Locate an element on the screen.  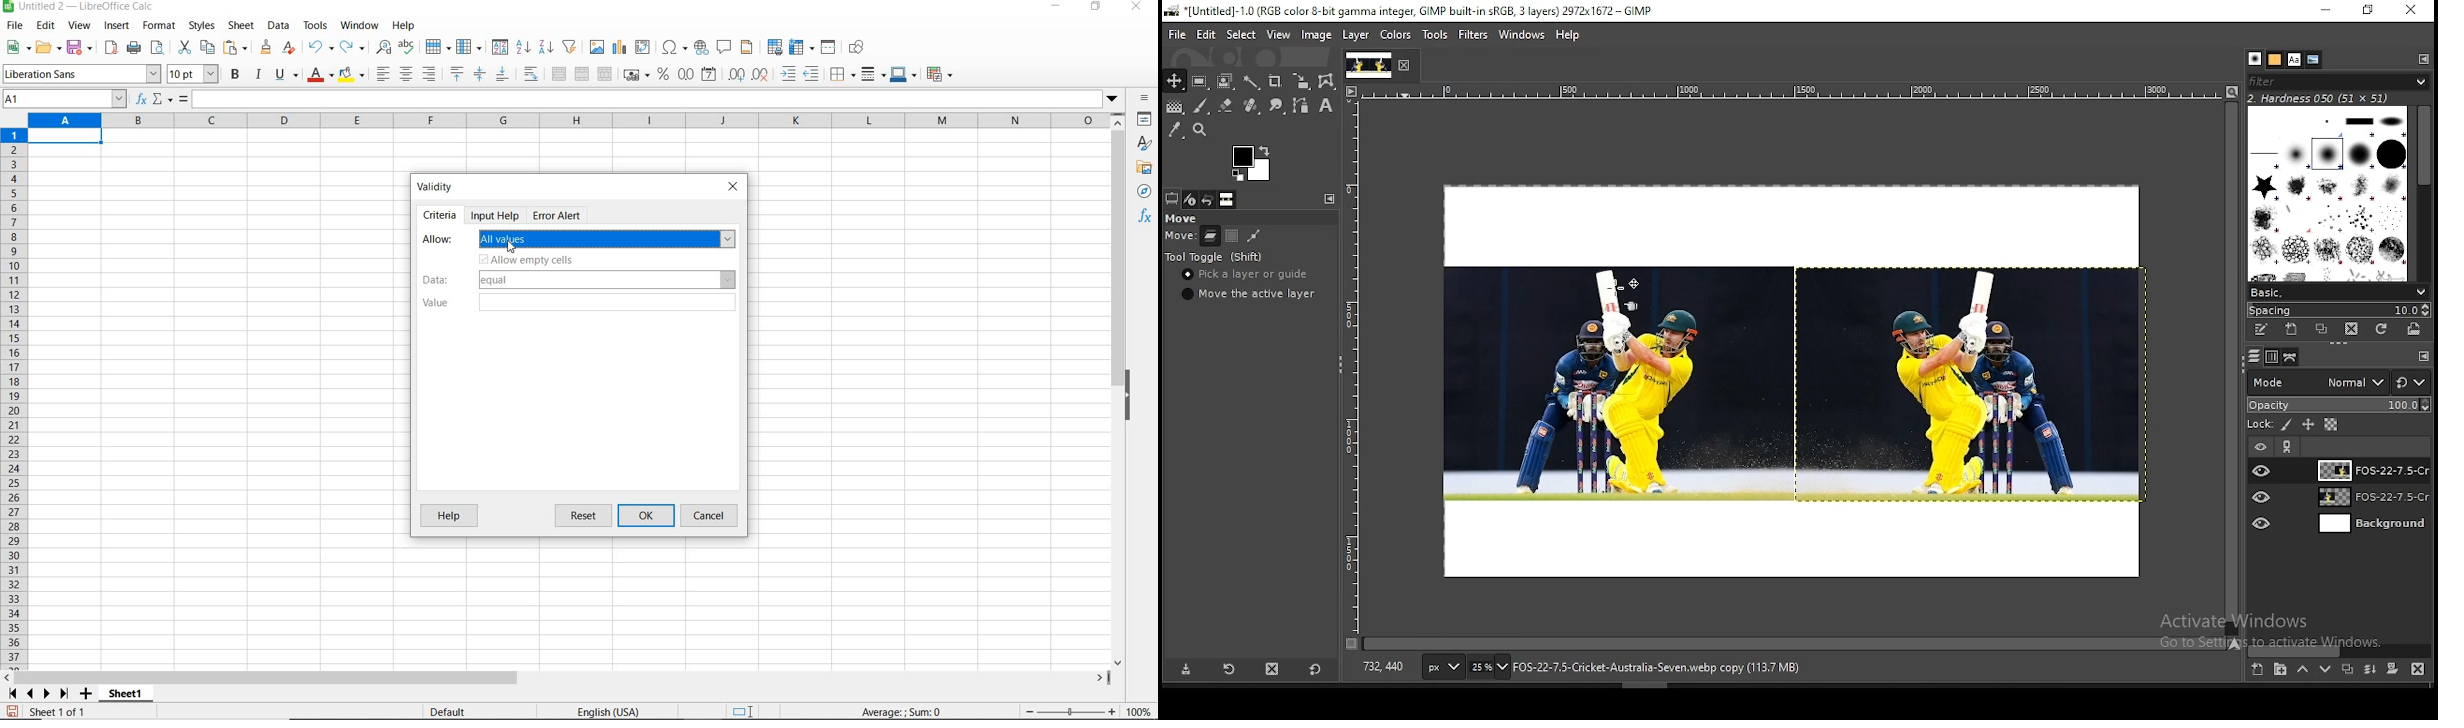
copy is located at coordinates (208, 47).